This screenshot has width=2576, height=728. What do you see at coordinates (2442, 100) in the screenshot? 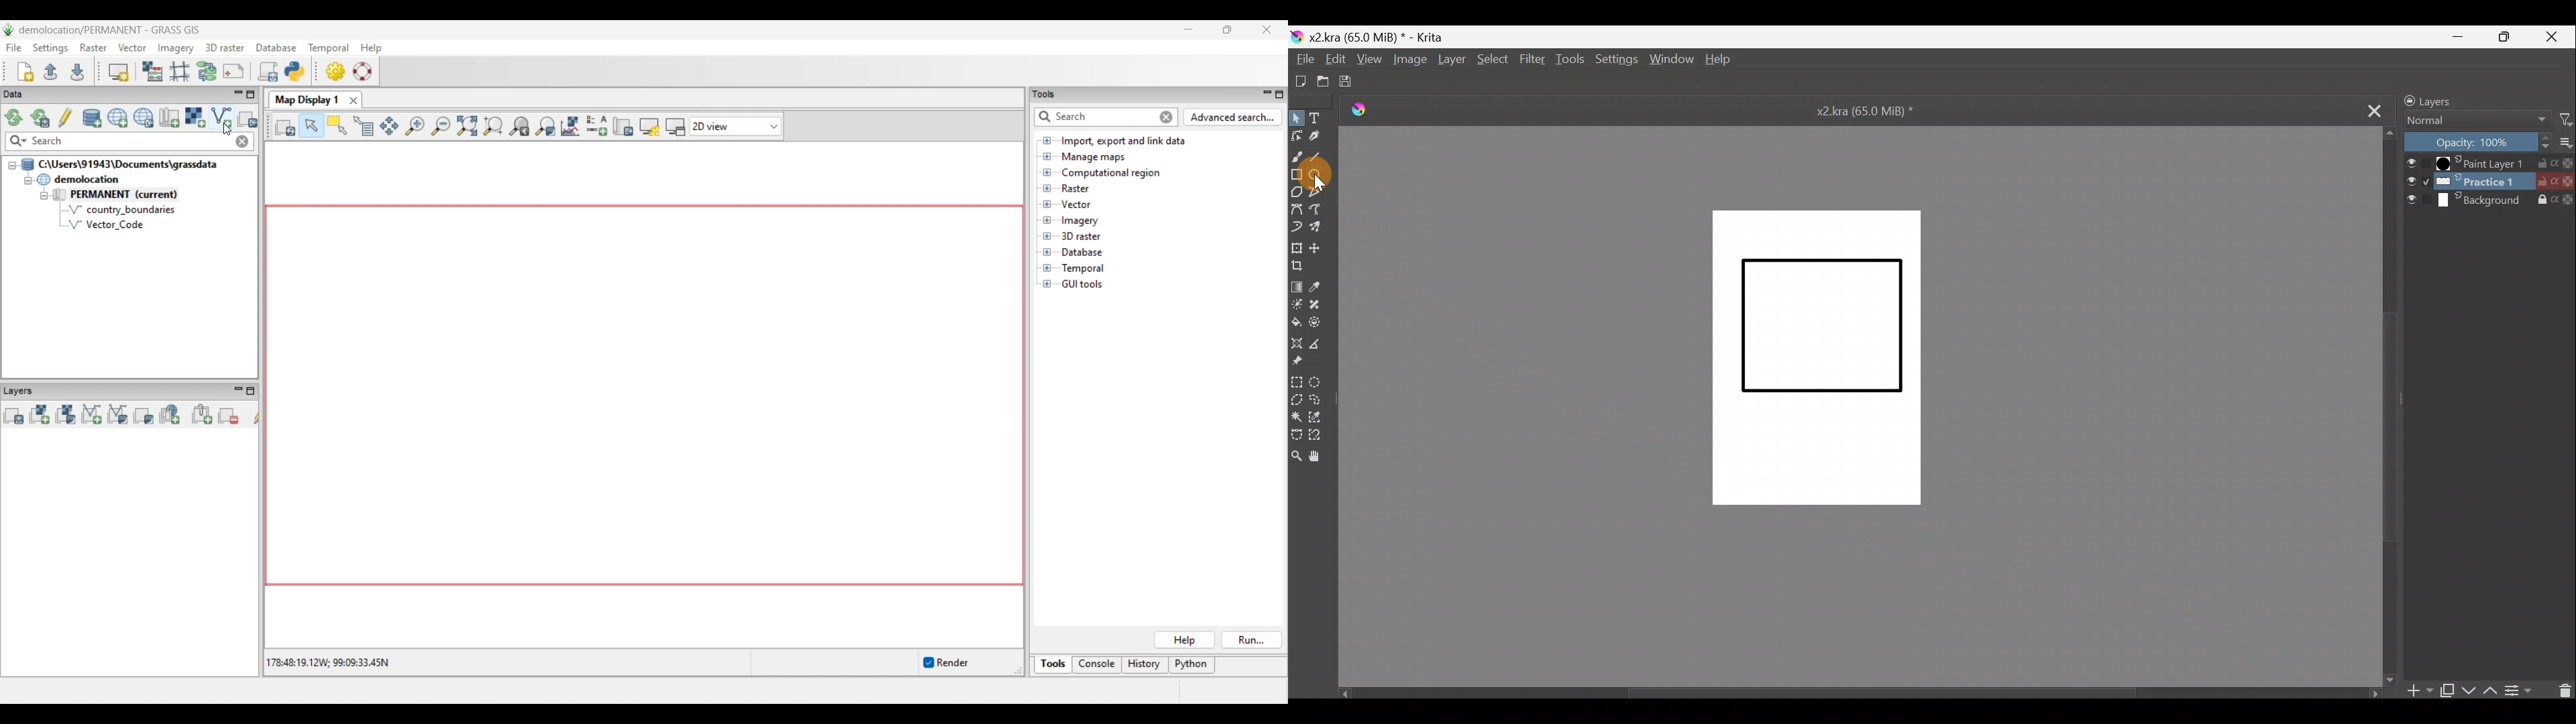
I see `Layers` at bounding box center [2442, 100].